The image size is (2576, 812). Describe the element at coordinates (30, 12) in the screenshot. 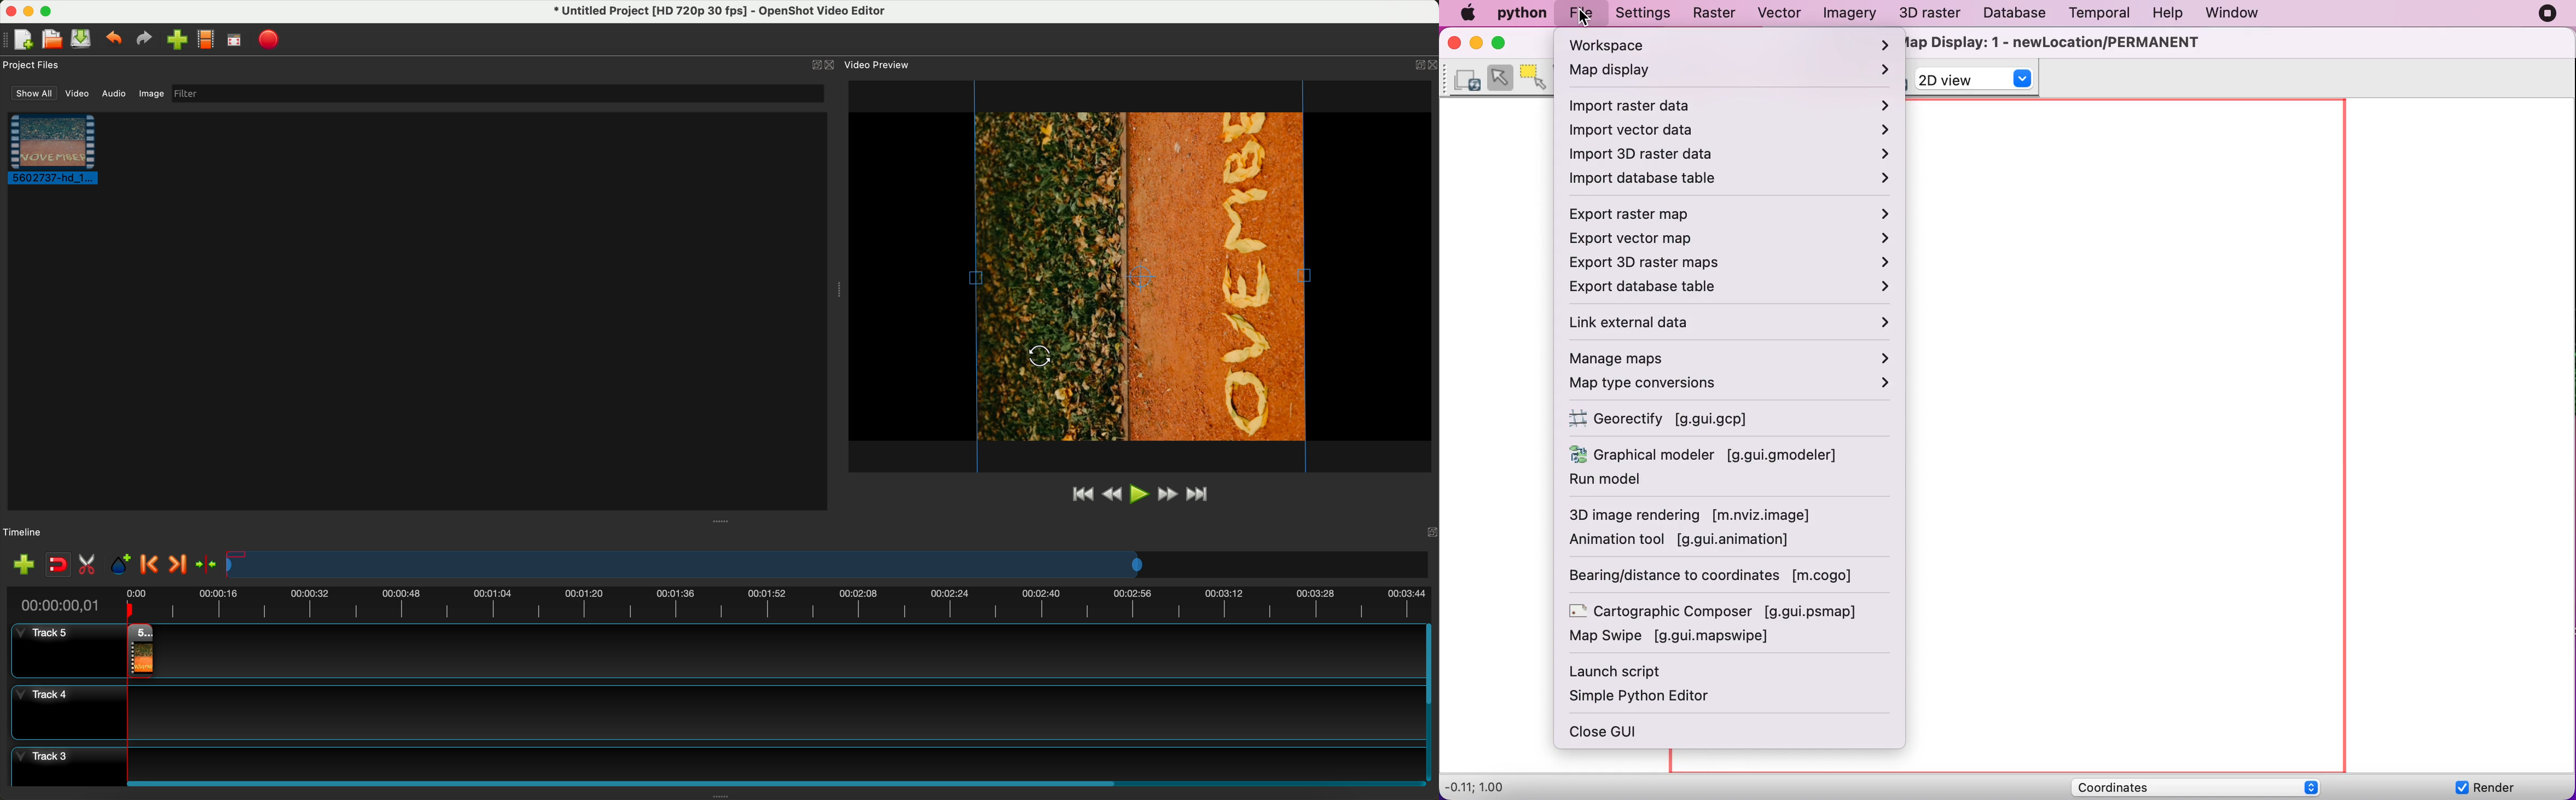

I see `minimize` at that location.